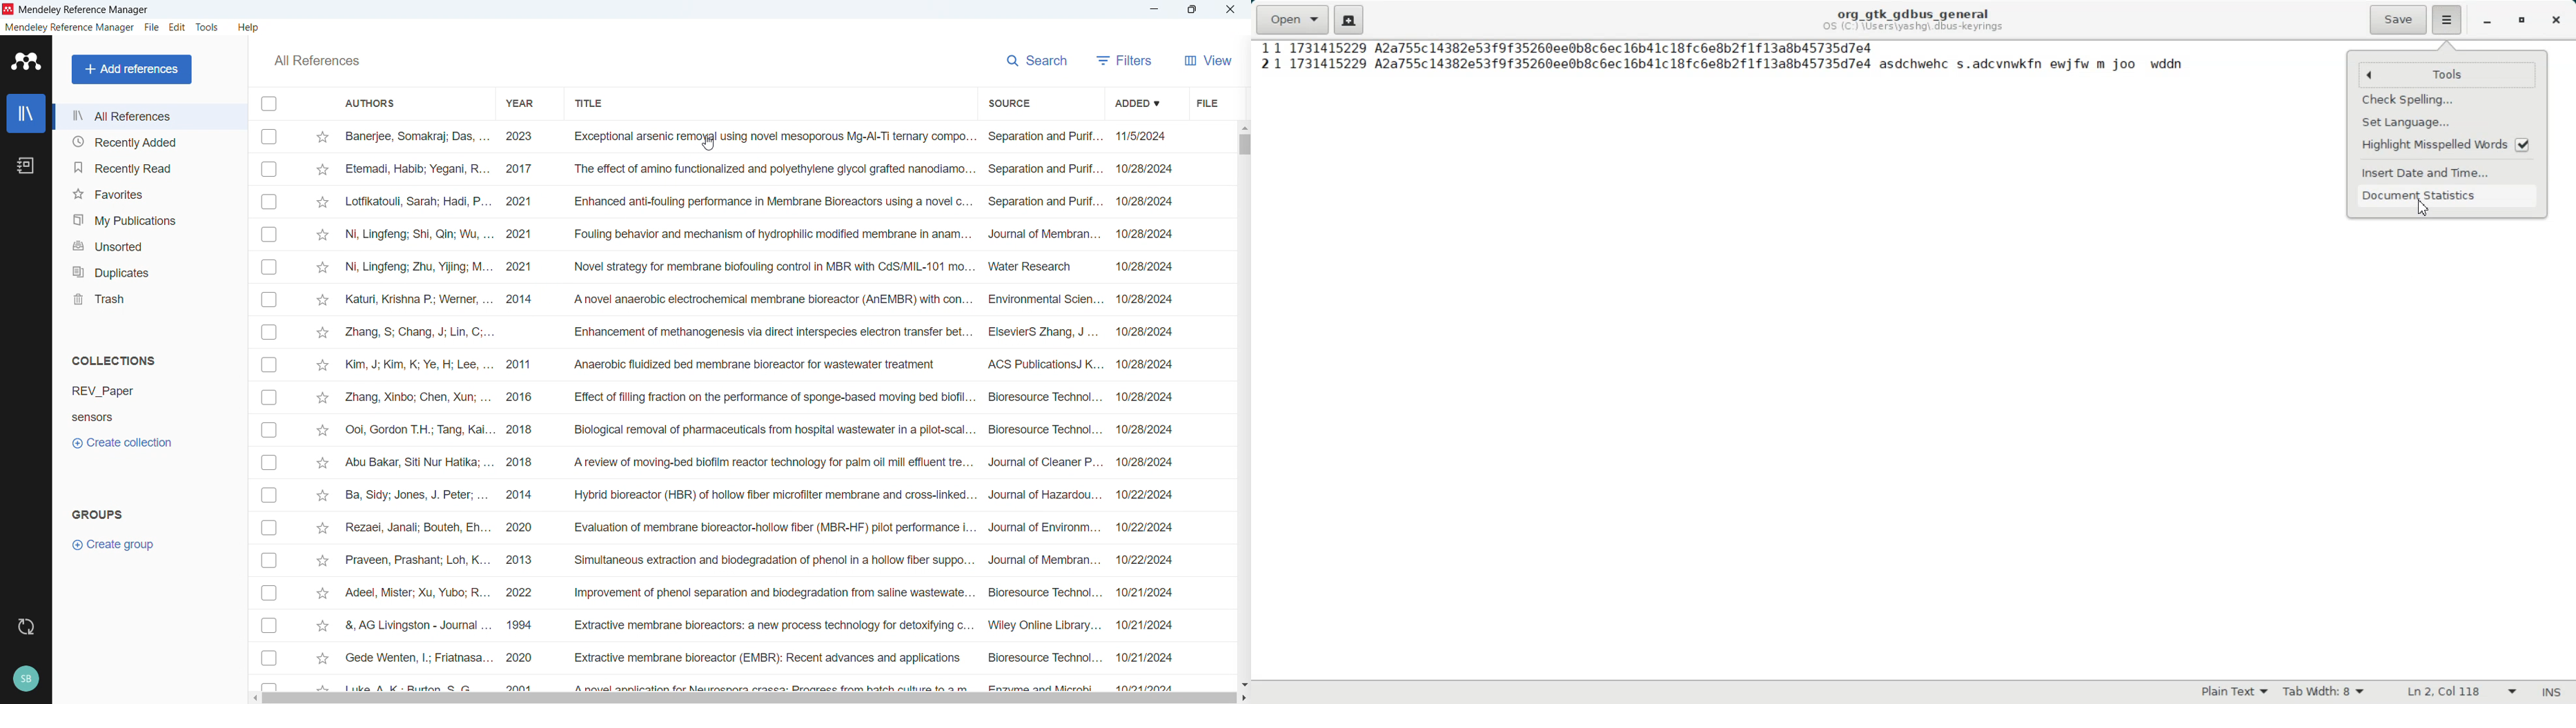  I want to click on Select all entries , so click(269, 104).